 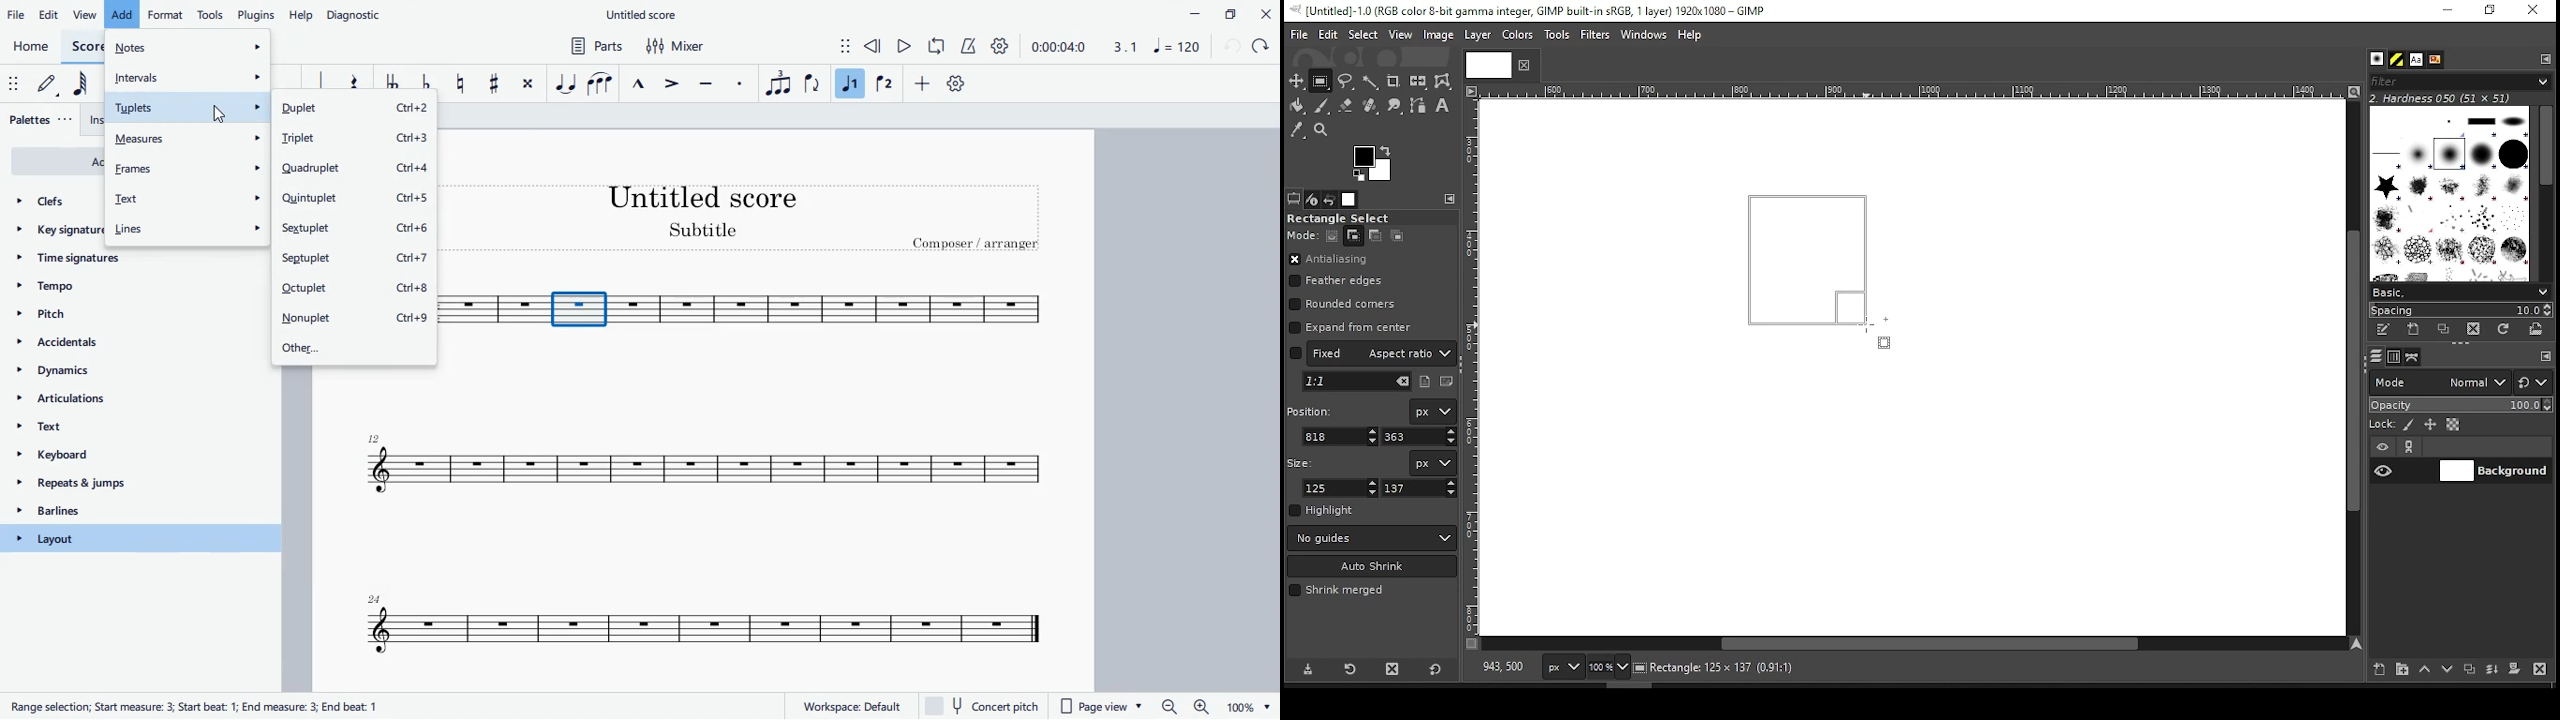 I want to click on augmentation dot, so click(x=317, y=81).